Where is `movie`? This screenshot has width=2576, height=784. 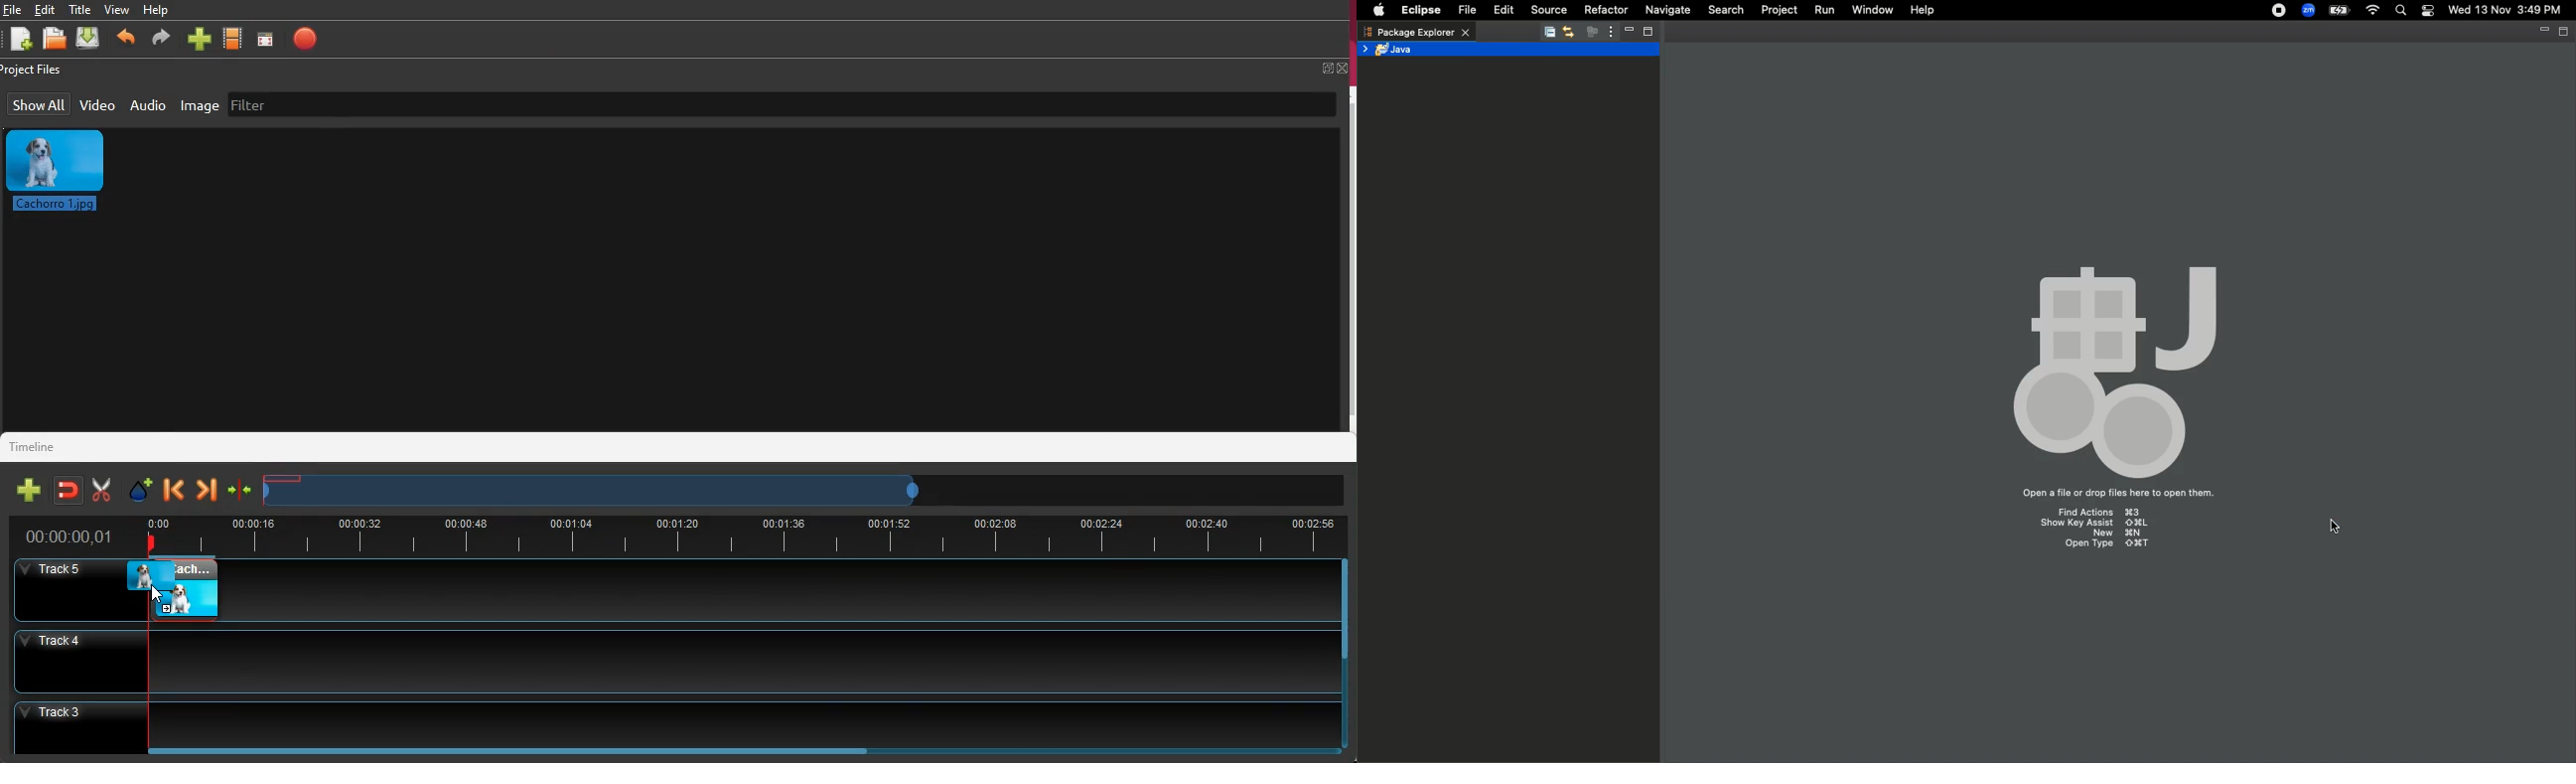
movie is located at coordinates (235, 38).